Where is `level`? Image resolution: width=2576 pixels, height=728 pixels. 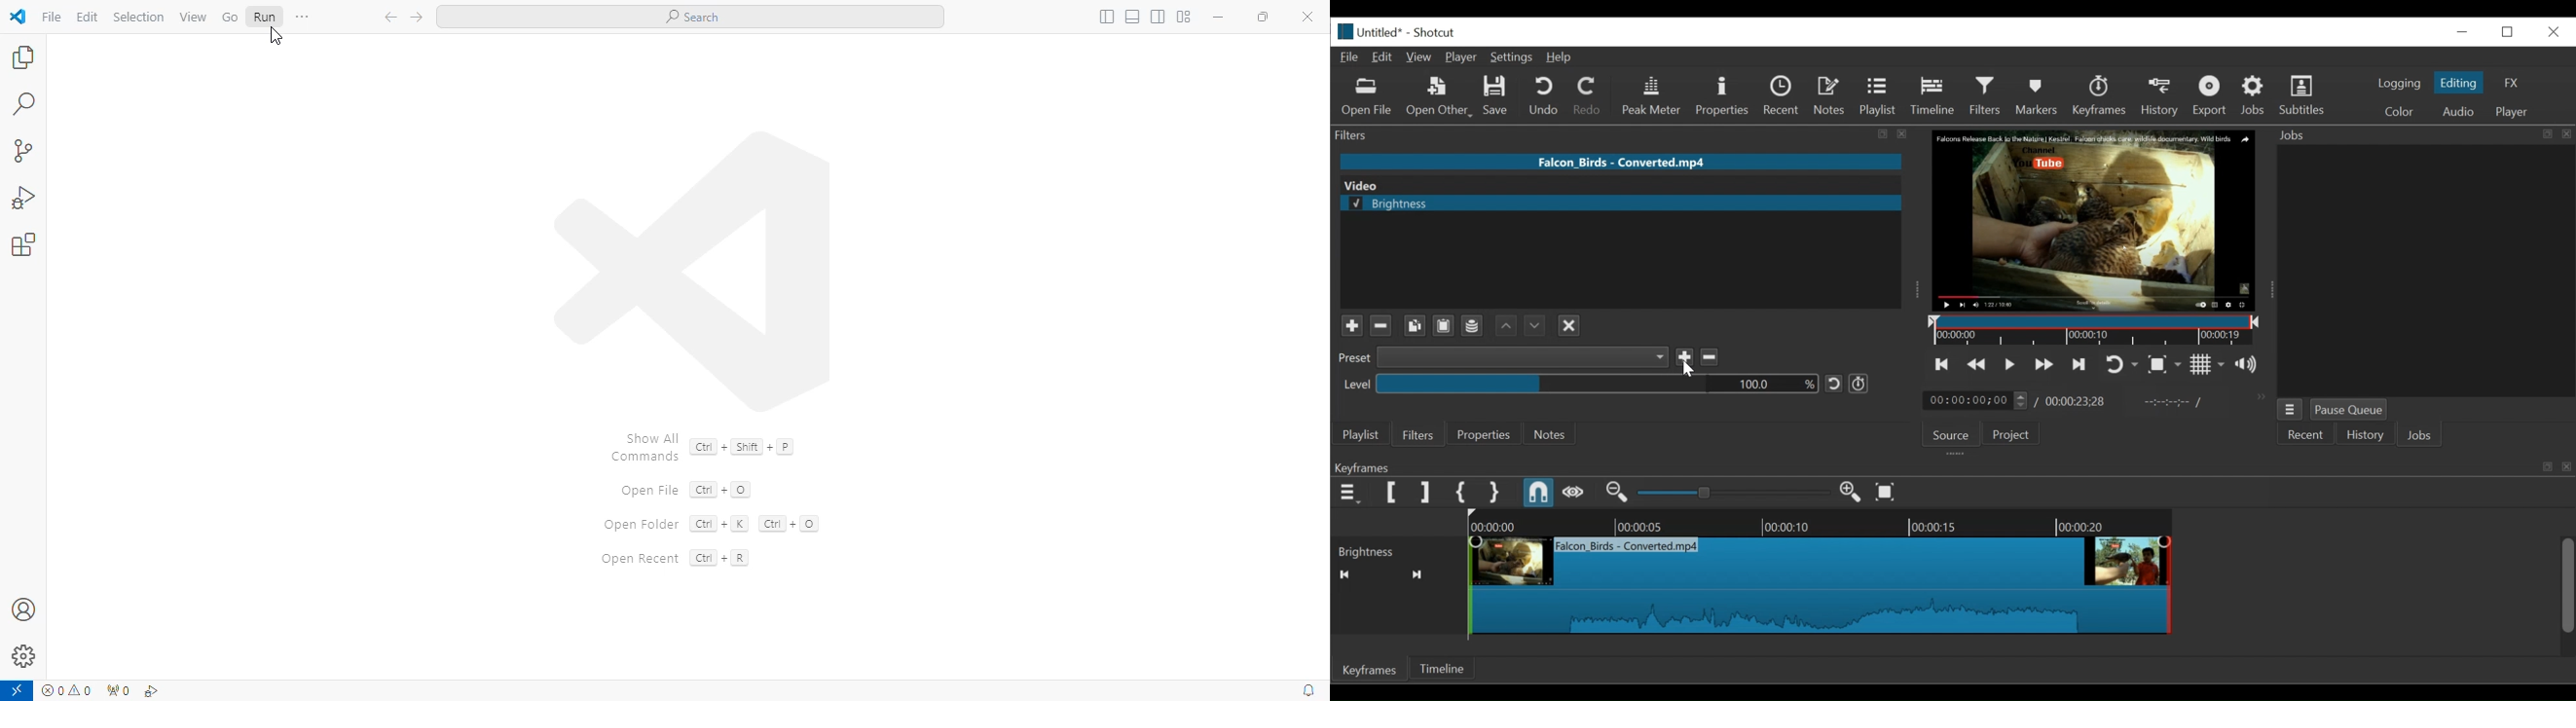
level is located at coordinates (1352, 384).